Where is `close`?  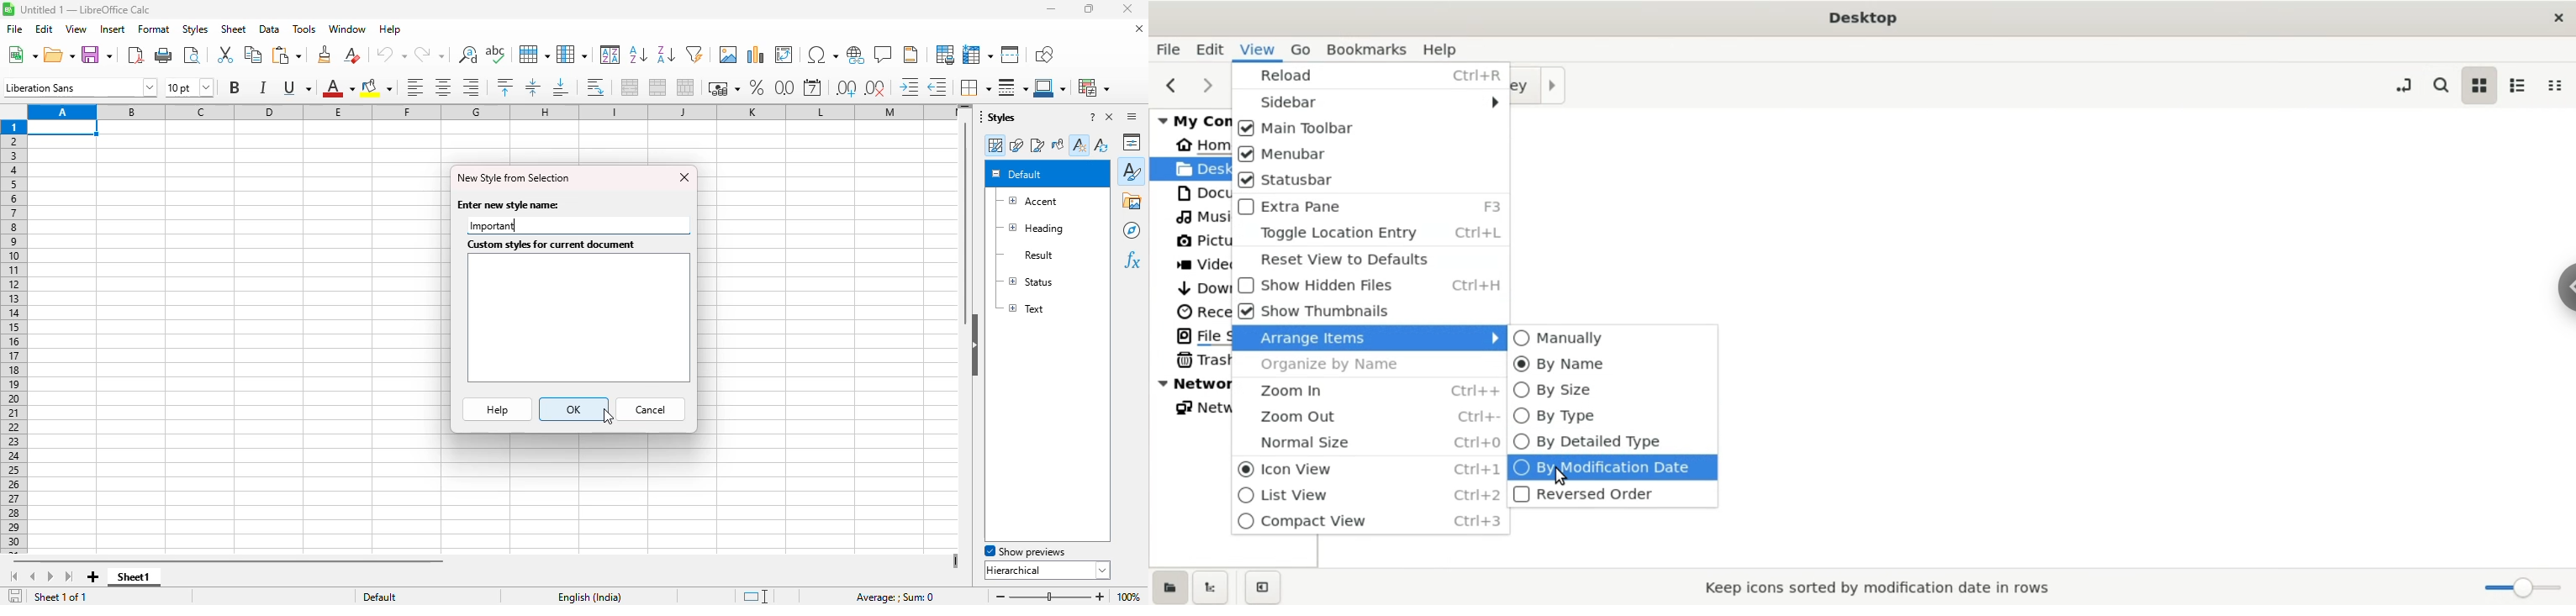
close is located at coordinates (1127, 8).